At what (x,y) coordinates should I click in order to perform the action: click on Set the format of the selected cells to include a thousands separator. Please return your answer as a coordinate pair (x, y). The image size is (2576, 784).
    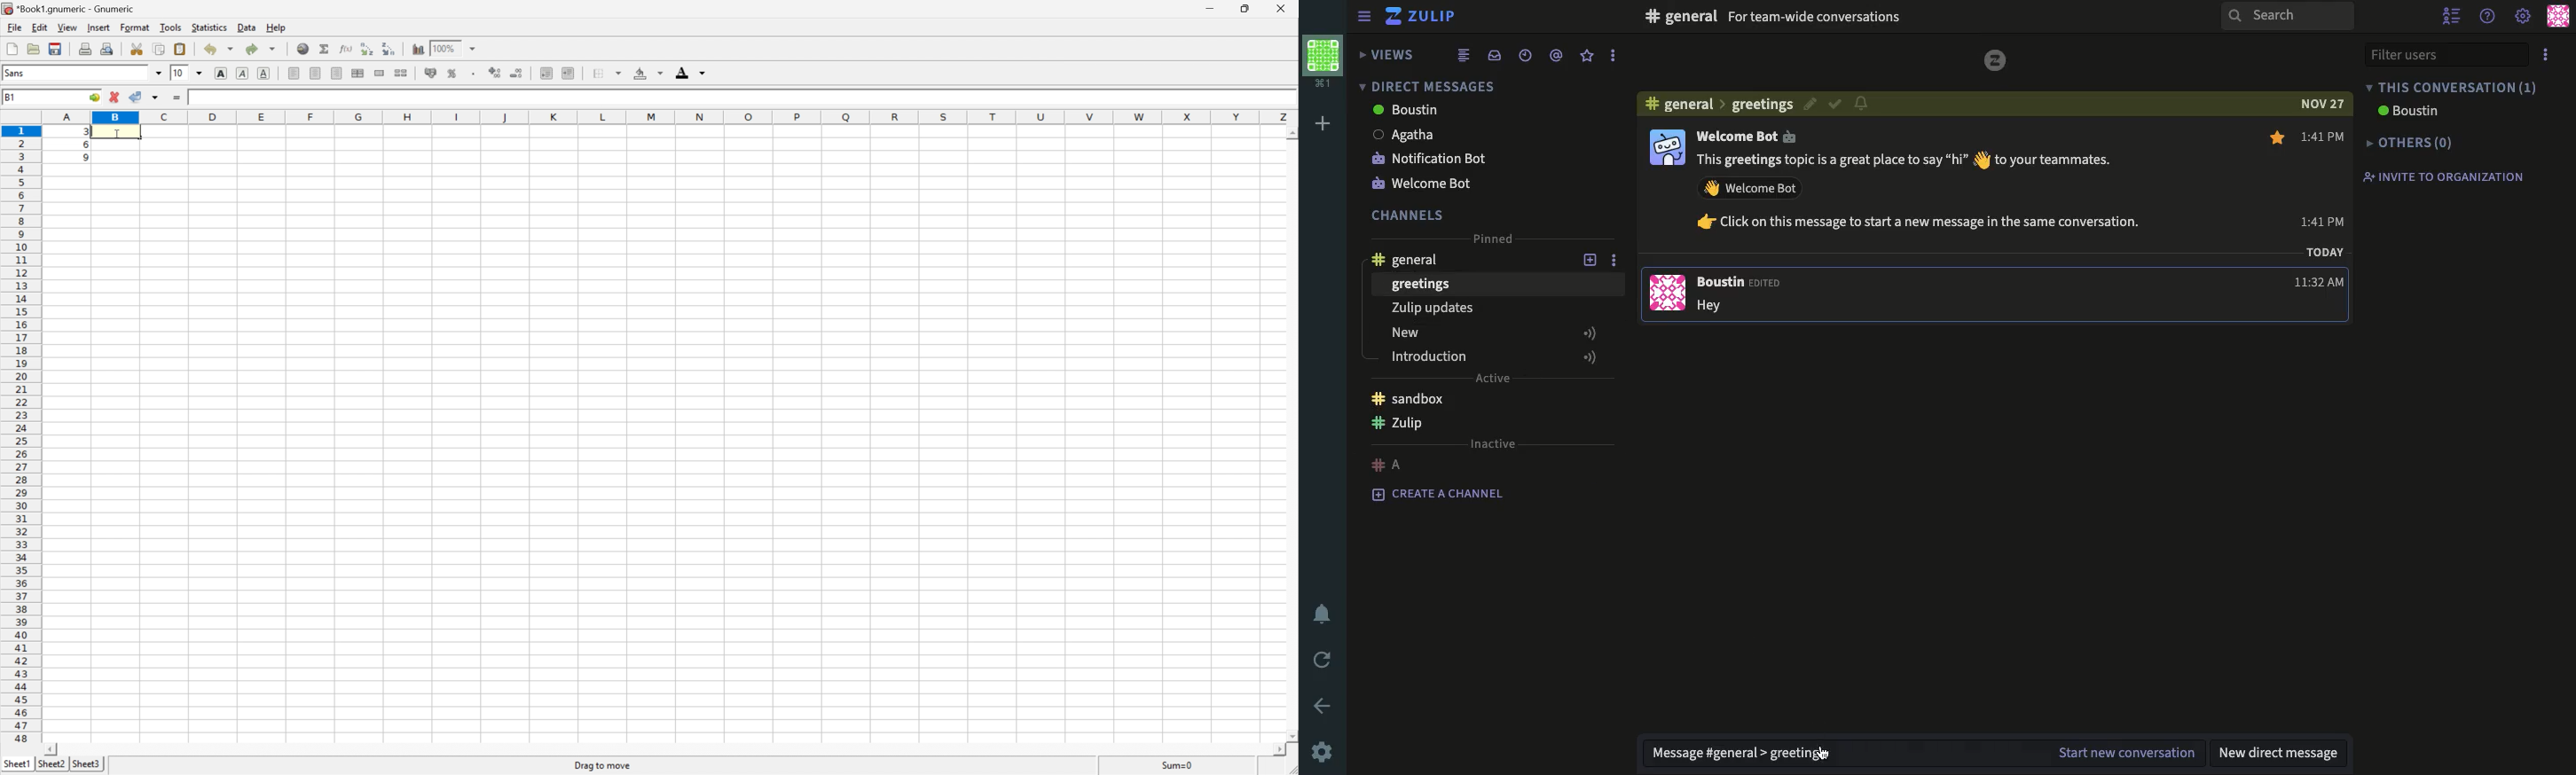
    Looking at the image, I should click on (473, 74).